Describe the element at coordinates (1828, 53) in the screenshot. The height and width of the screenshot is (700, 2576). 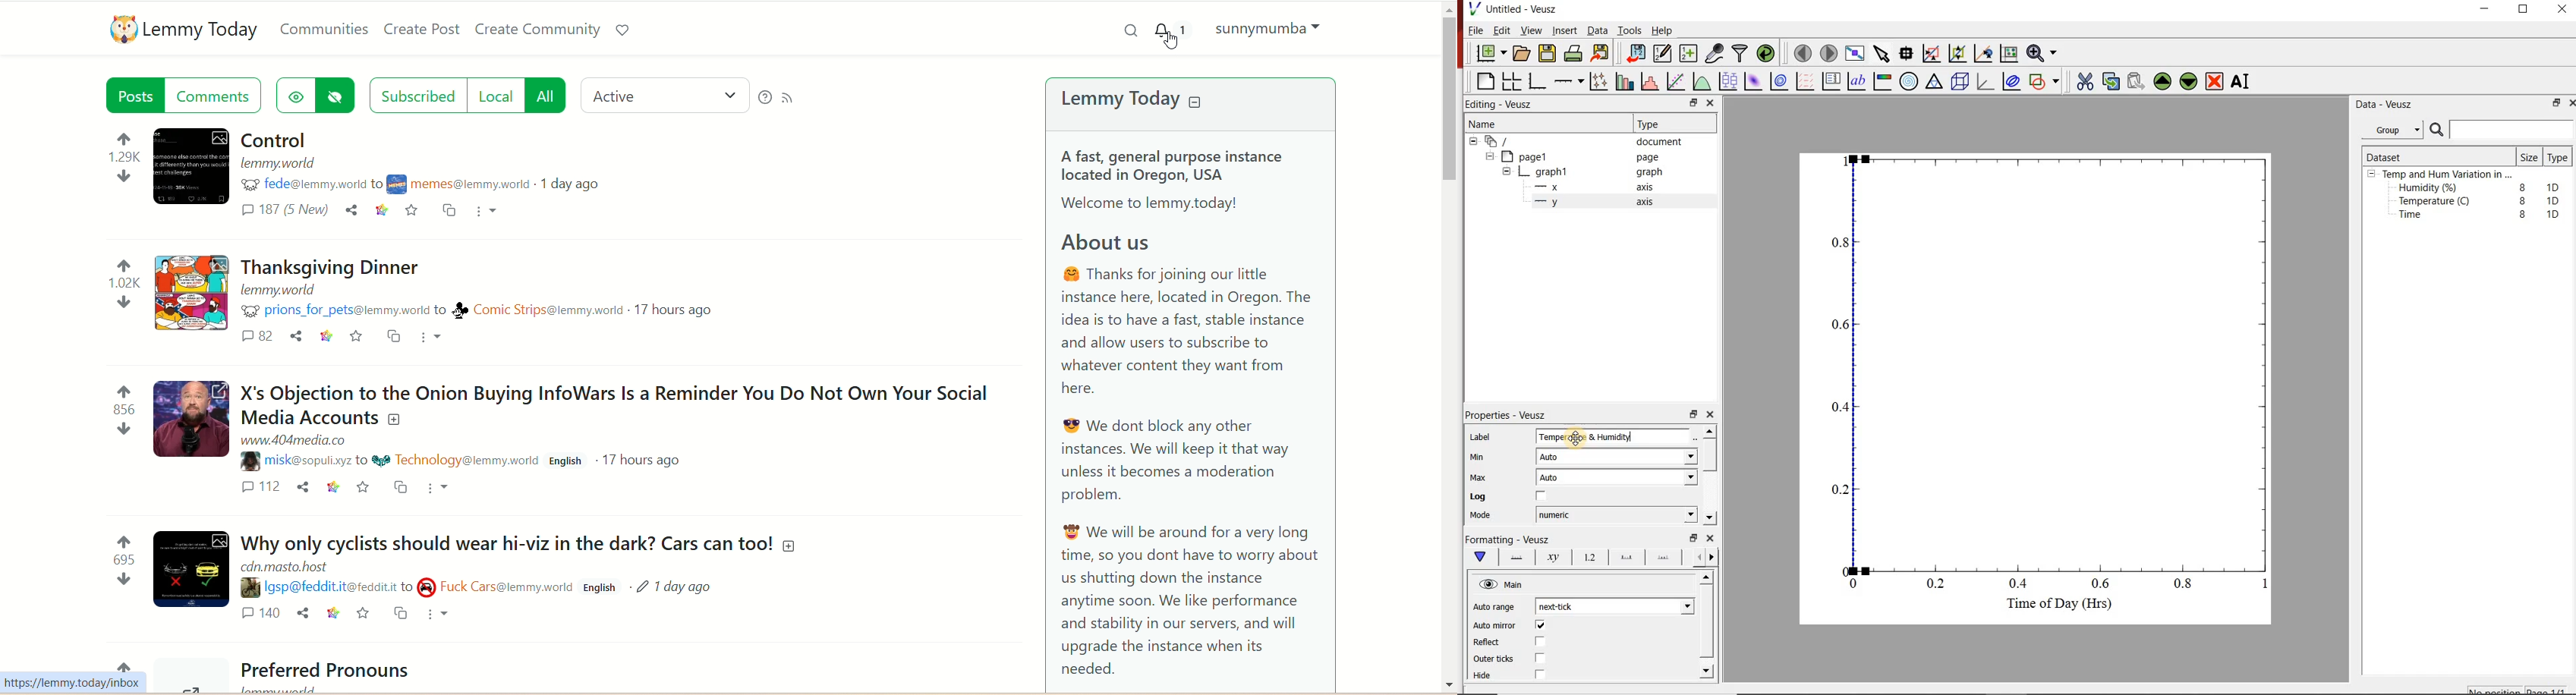
I see `move to the next page` at that location.